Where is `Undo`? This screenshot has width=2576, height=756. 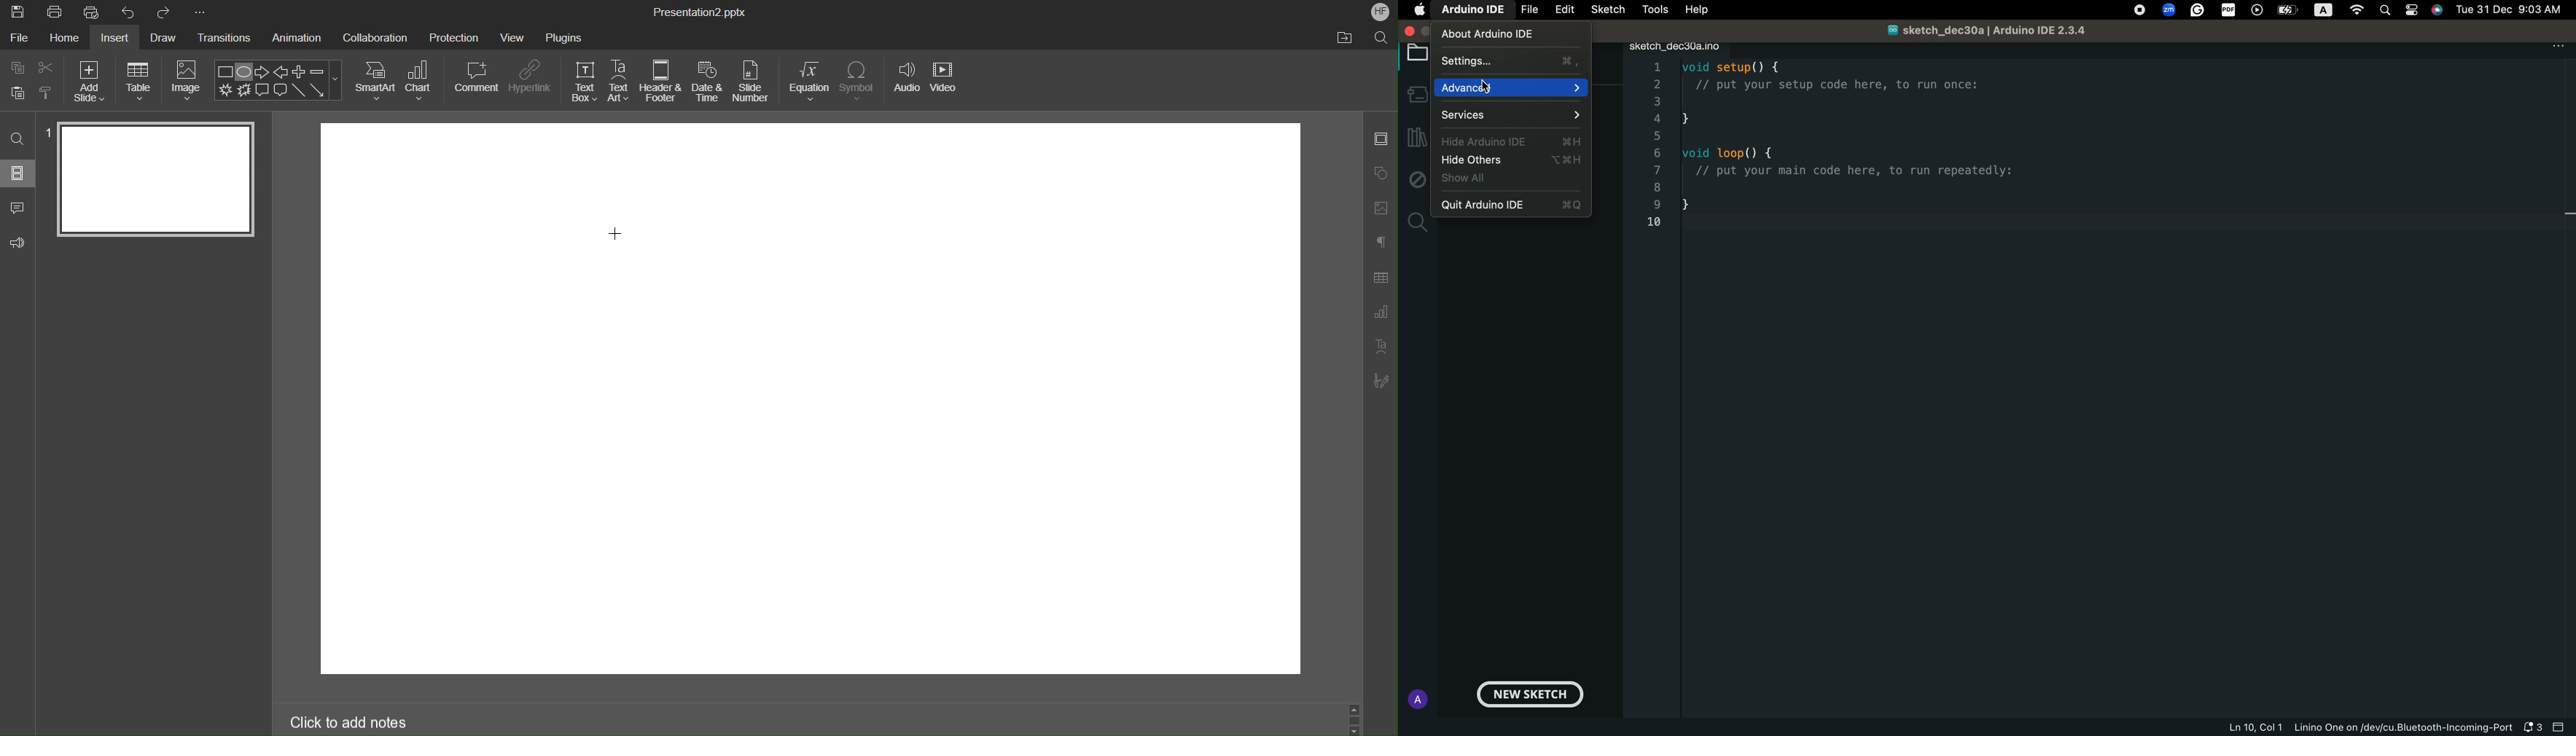 Undo is located at coordinates (131, 12).